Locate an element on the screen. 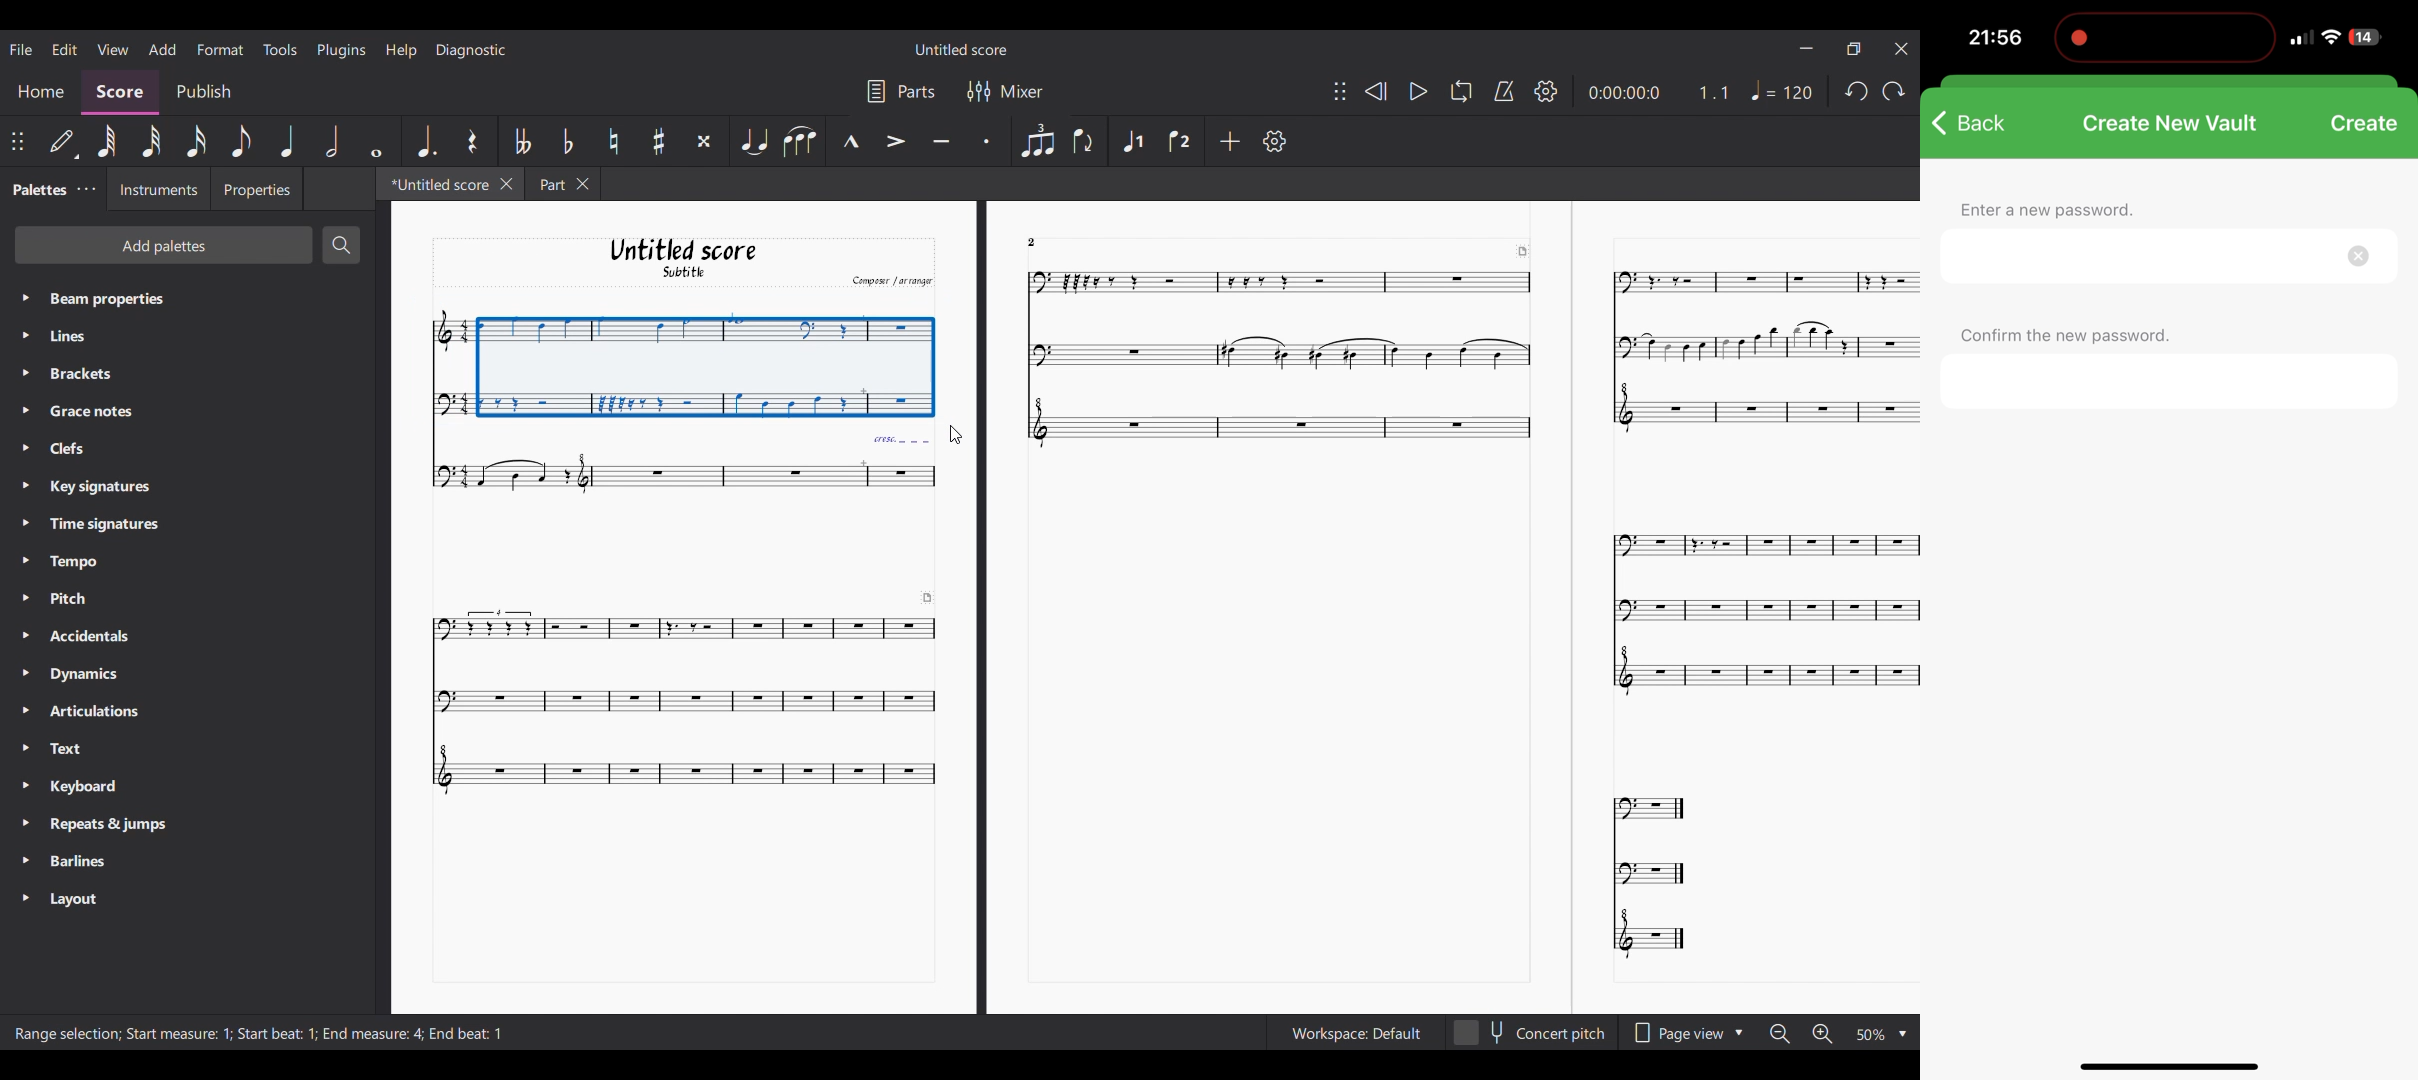 Image resolution: width=2436 pixels, height=1092 pixels. Augmentation dot is located at coordinates (425, 141).